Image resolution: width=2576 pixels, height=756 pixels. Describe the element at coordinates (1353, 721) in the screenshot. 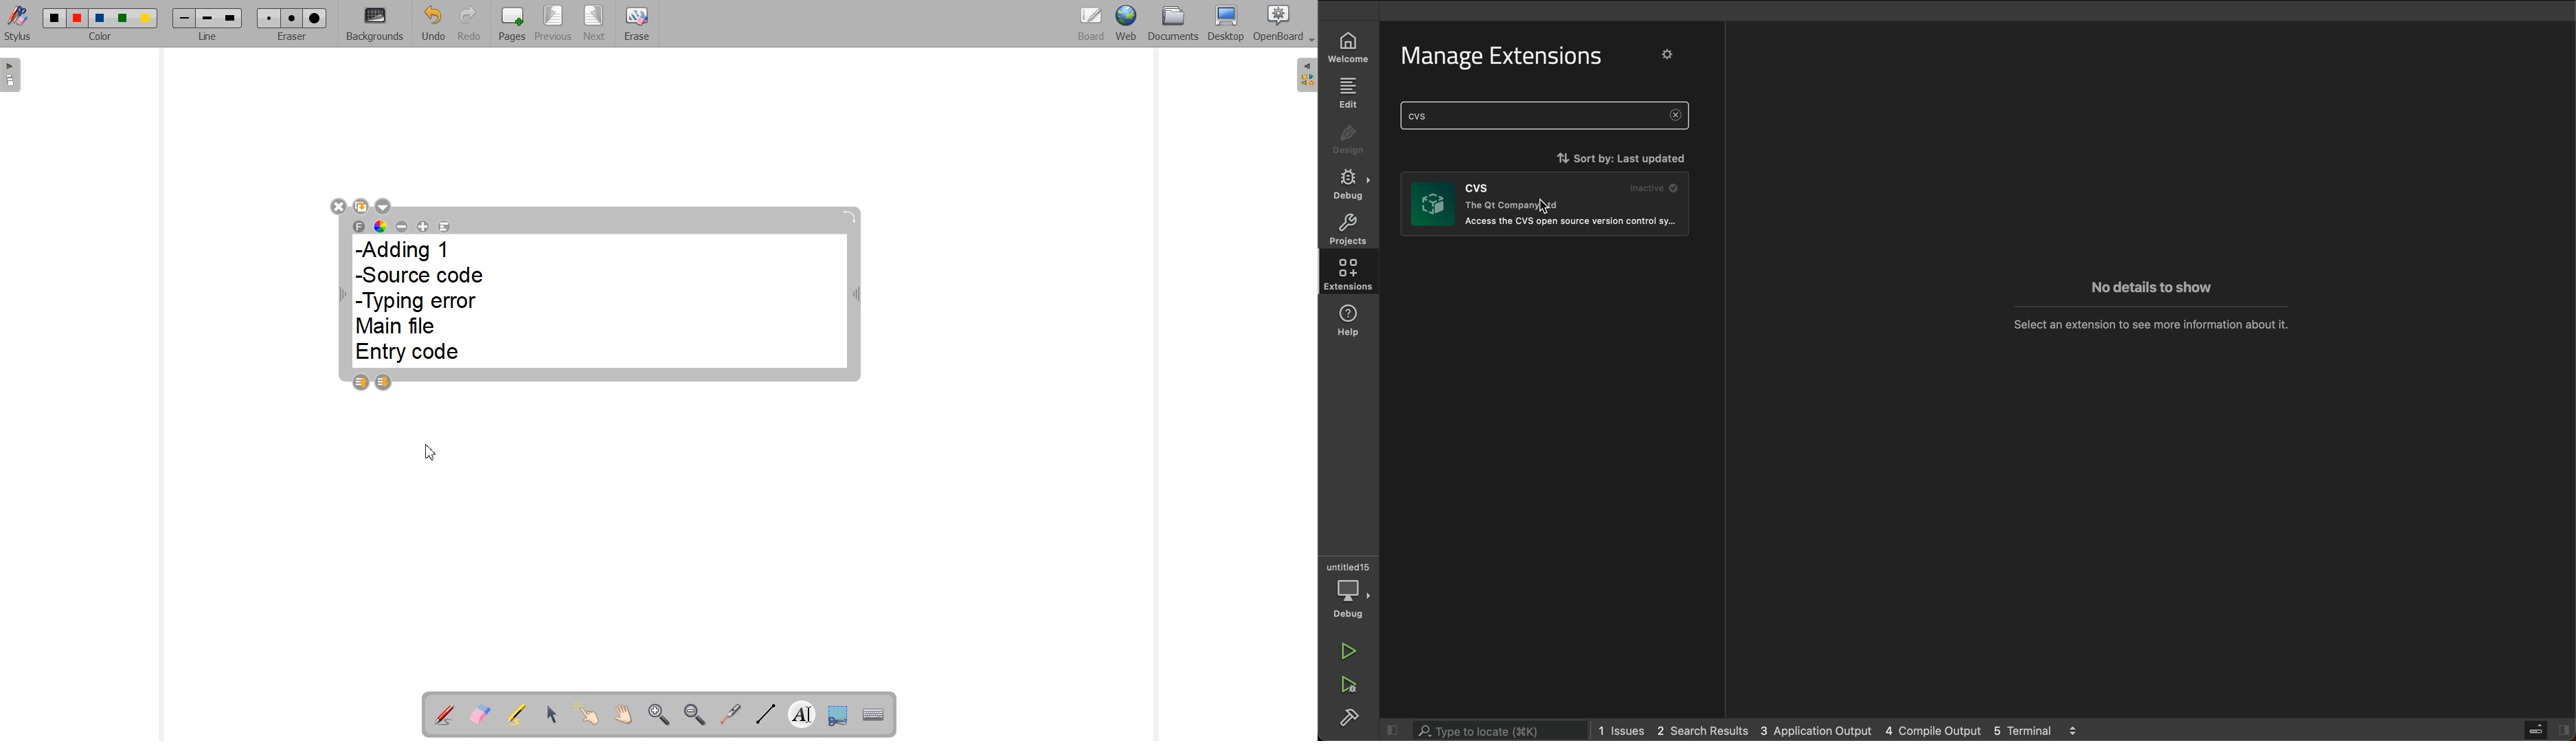

I see `build` at that location.